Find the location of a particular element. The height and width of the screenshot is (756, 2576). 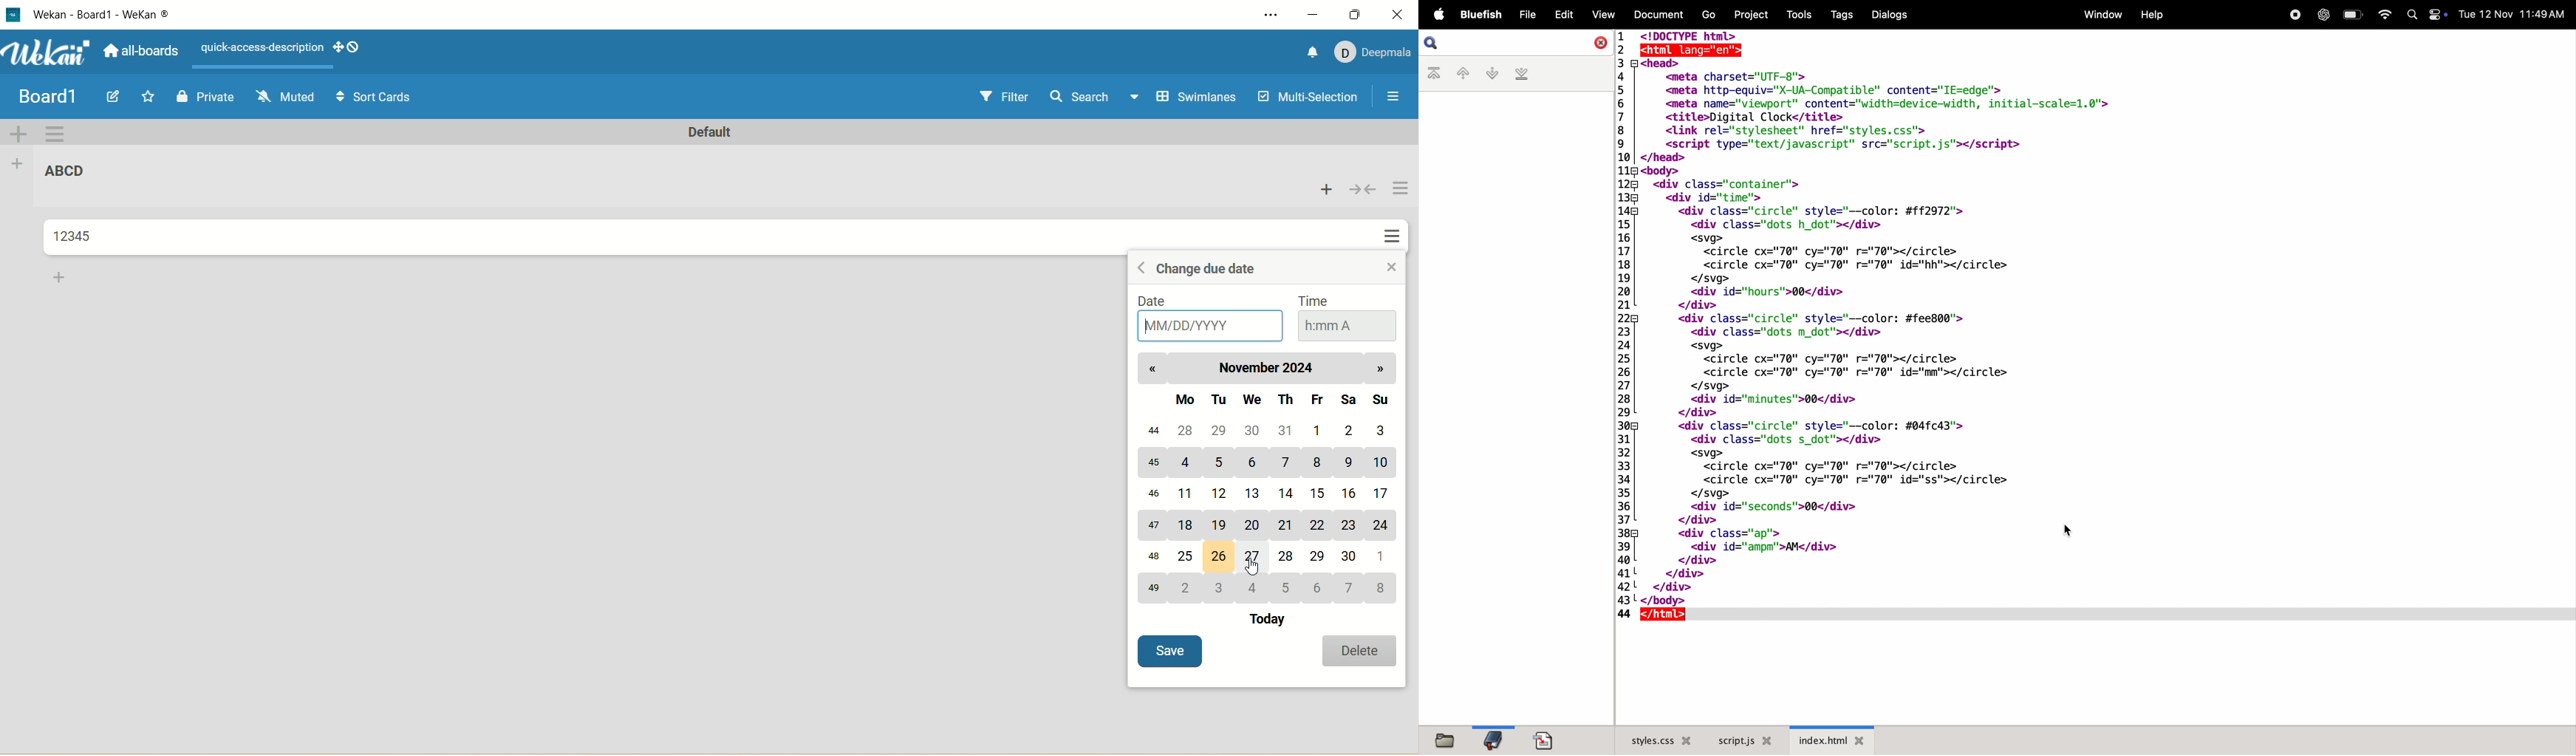

multi-selection is located at coordinates (1308, 99).